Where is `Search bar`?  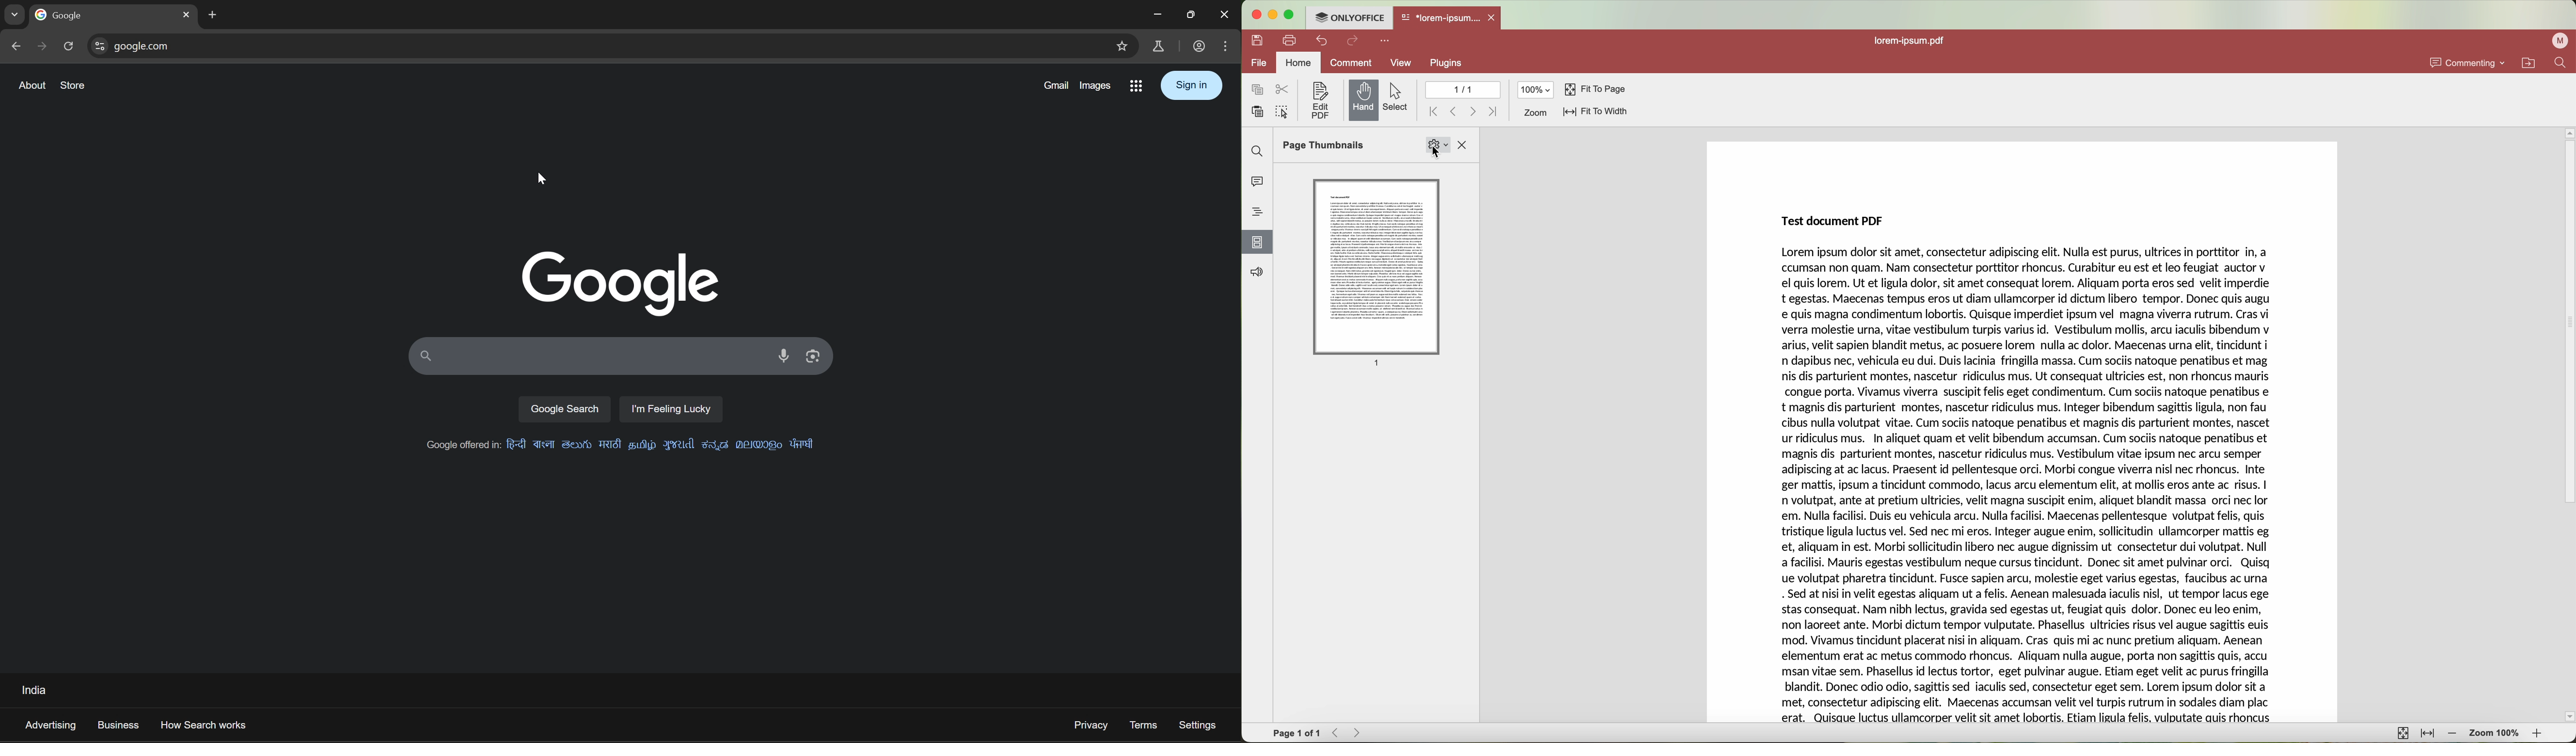
Search bar is located at coordinates (587, 357).